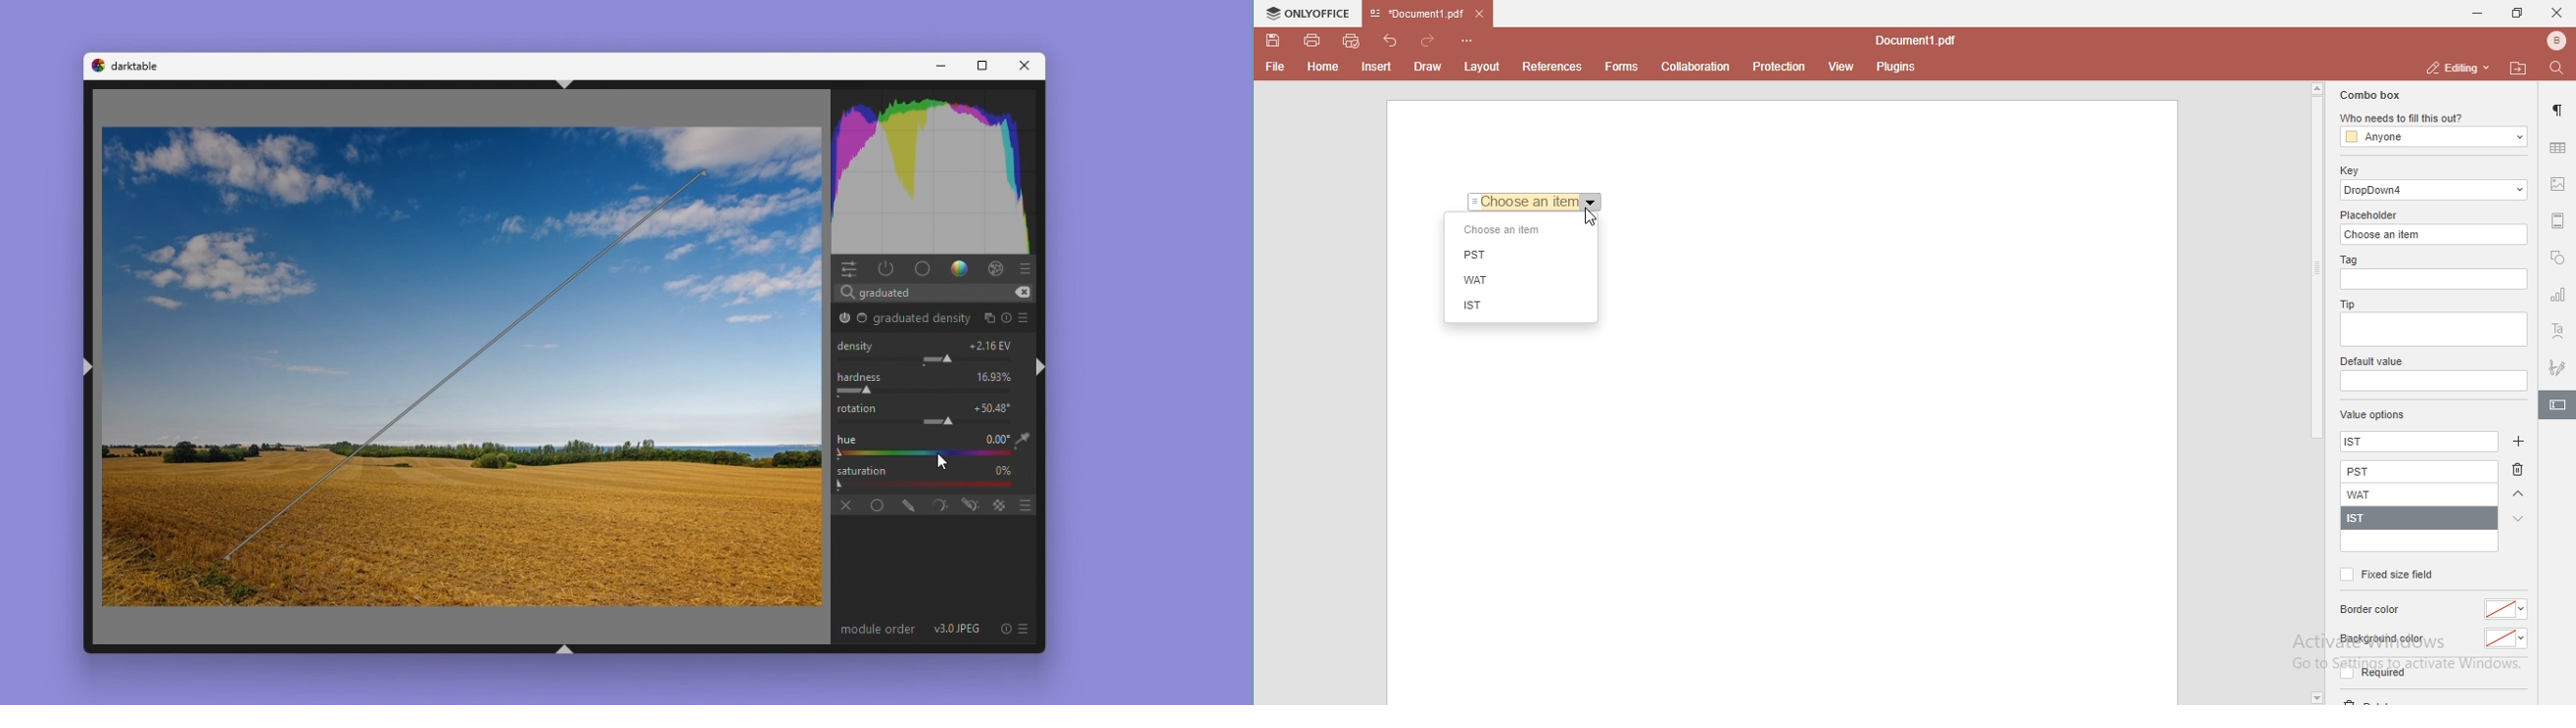 This screenshot has height=728, width=2576. What do you see at coordinates (2560, 298) in the screenshot?
I see `chart` at bounding box center [2560, 298].